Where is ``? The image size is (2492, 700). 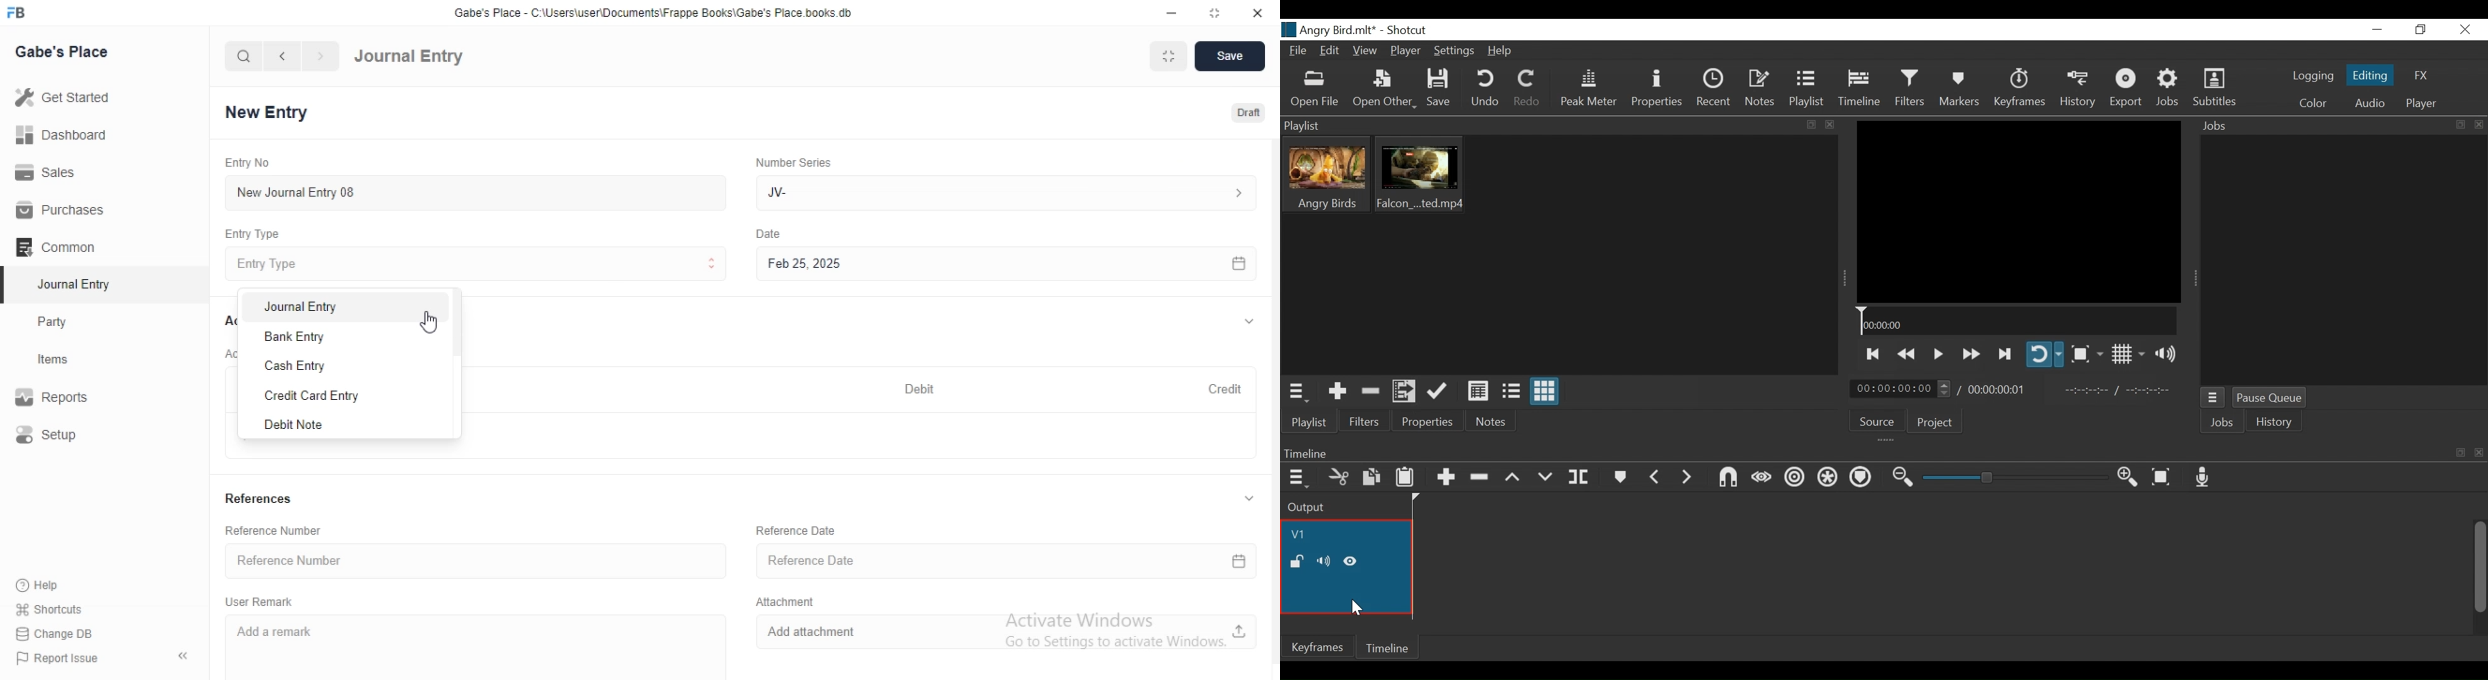  is located at coordinates (1714, 89).